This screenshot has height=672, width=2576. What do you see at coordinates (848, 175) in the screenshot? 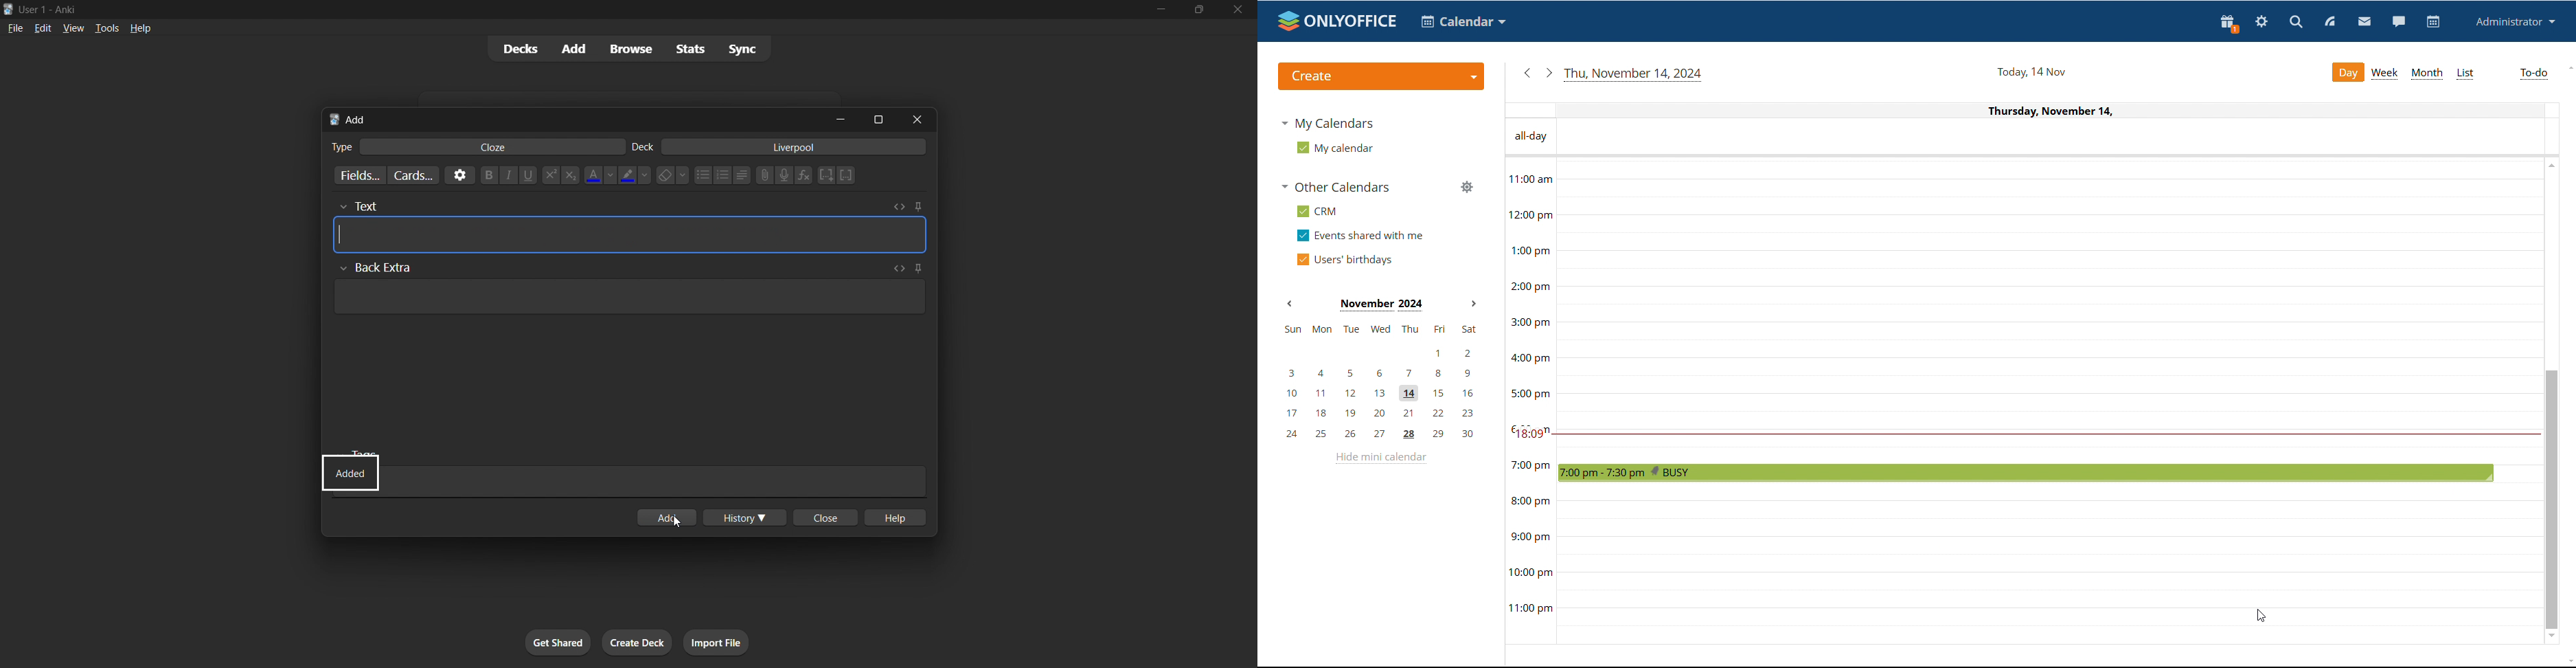
I see `cloze deletion` at bounding box center [848, 175].